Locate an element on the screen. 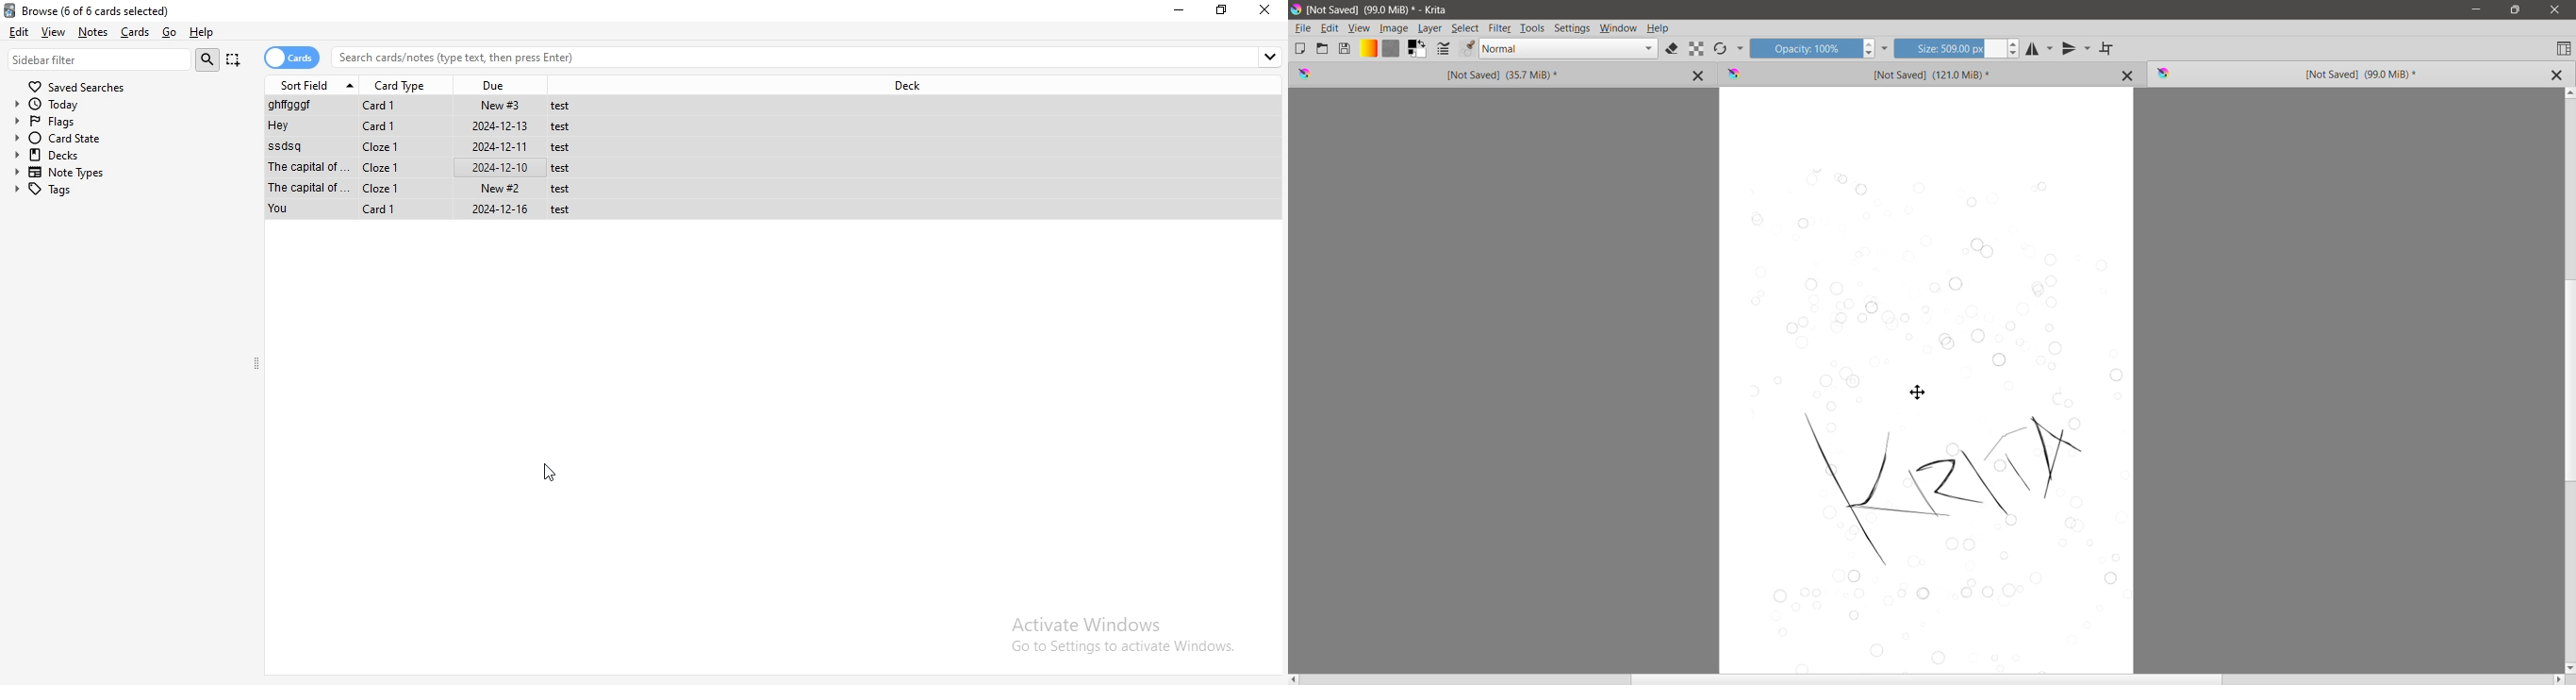 The image size is (2576, 700). sidebar filter is located at coordinates (100, 59).